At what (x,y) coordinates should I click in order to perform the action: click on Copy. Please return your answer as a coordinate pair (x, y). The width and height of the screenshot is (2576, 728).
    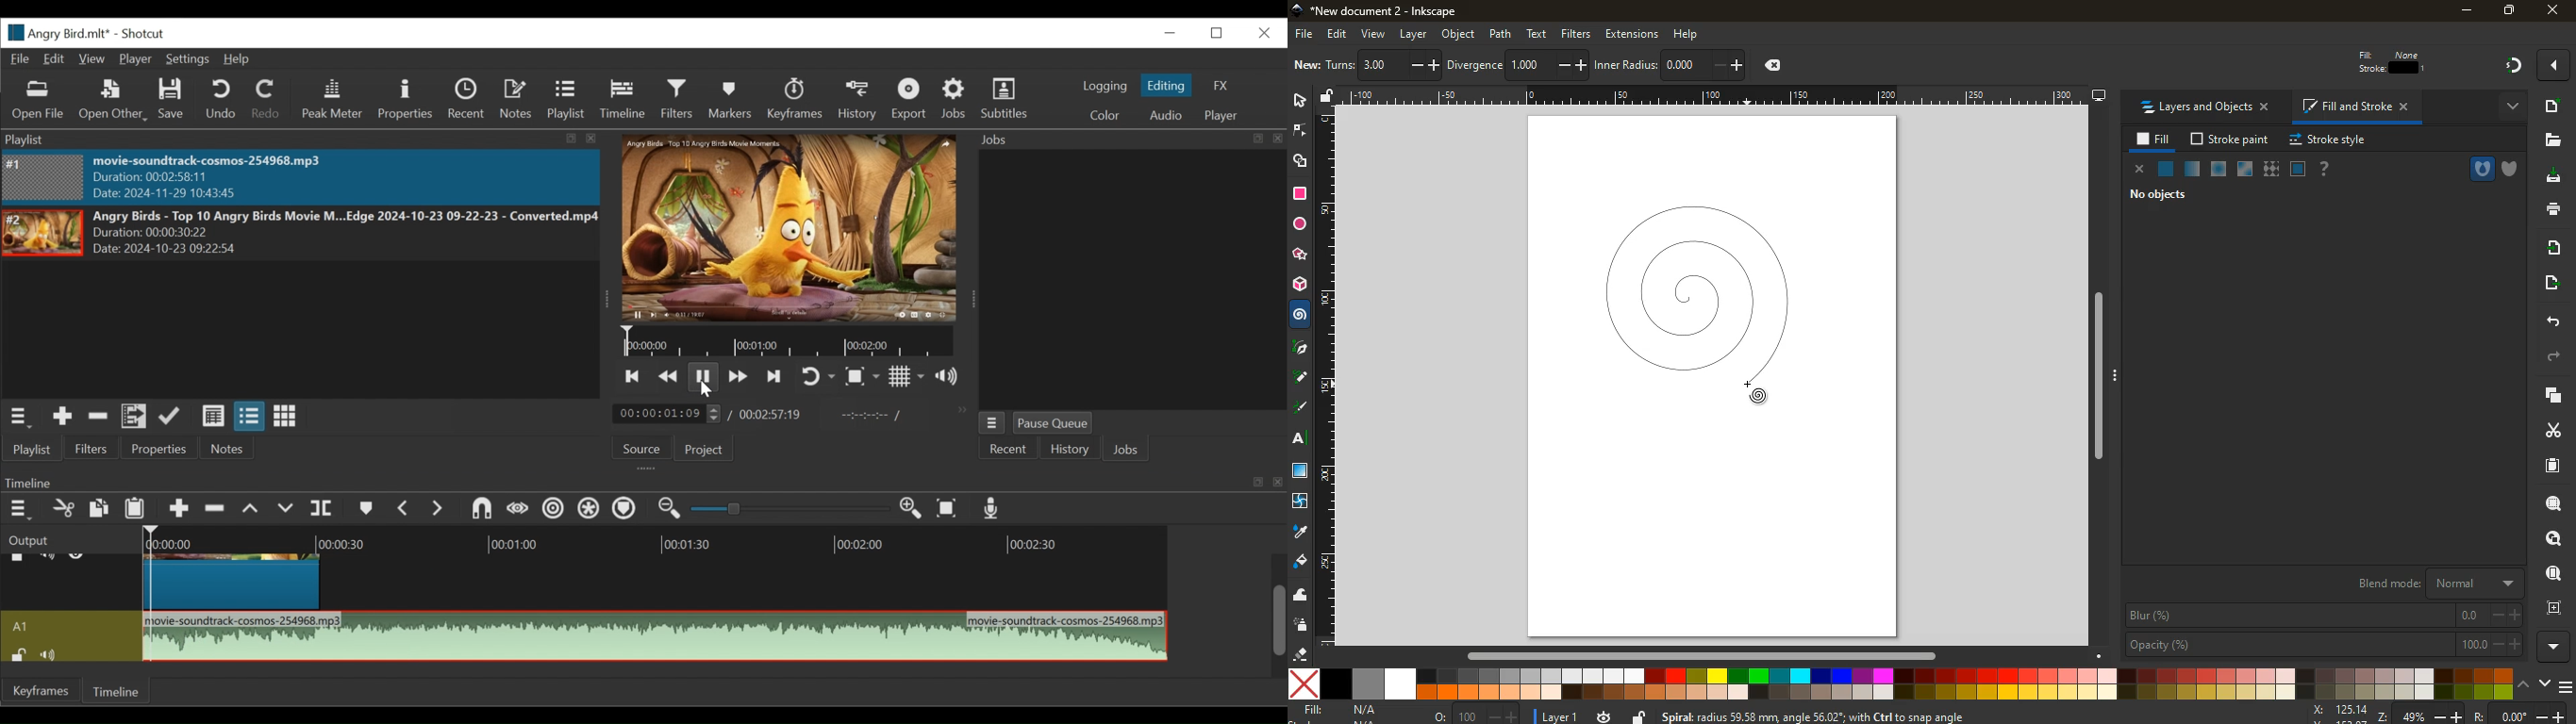
    Looking at the image, I should click on (101, 509).